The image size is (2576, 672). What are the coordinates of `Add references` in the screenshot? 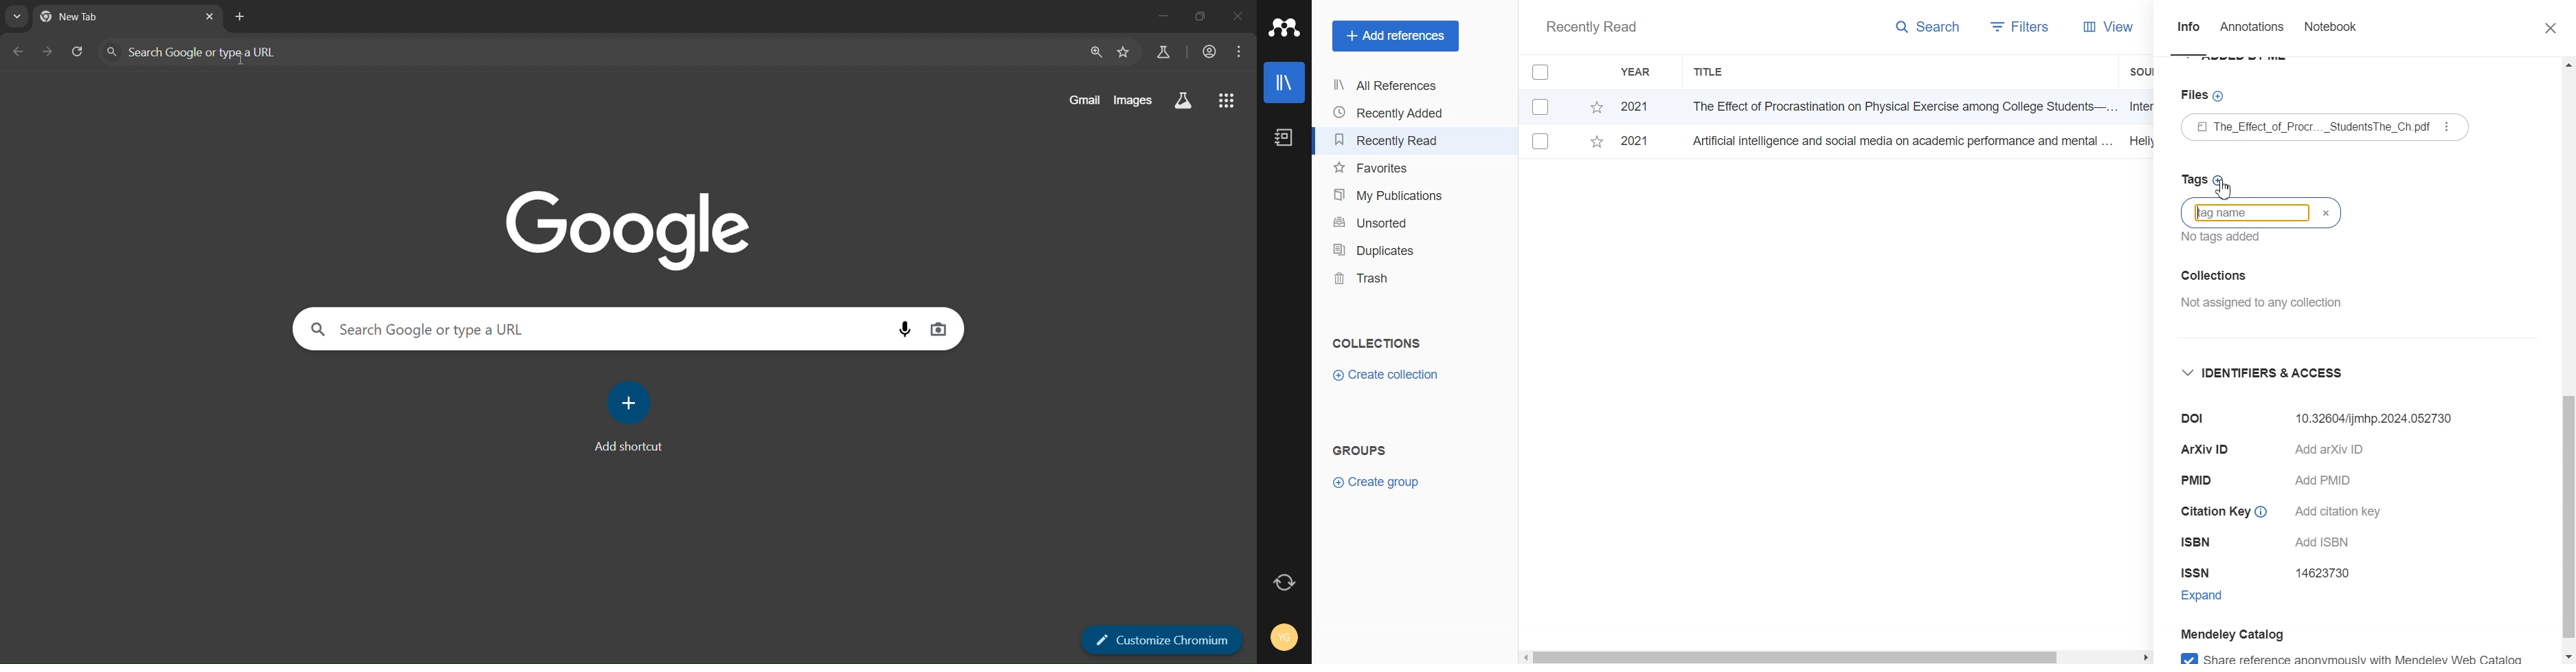 It's located at (1396, 36).